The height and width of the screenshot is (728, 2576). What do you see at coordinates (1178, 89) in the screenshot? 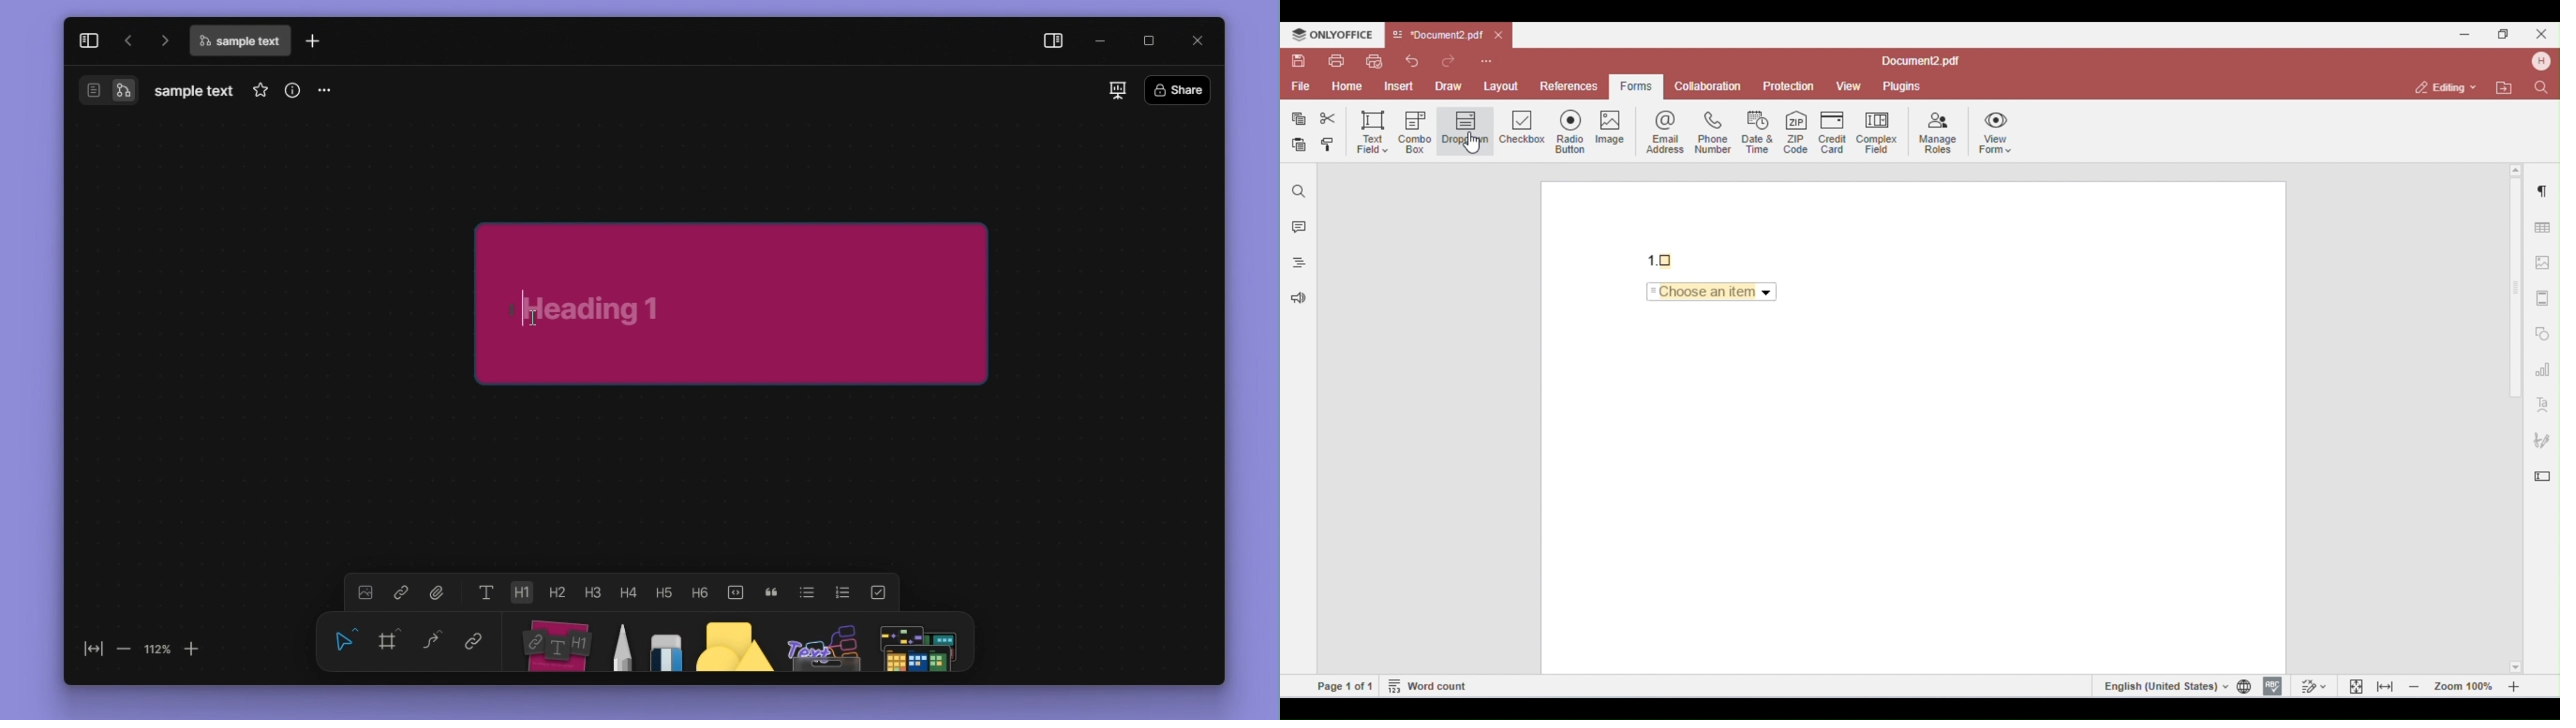
I see `share` at bounding box center [1178, 89].